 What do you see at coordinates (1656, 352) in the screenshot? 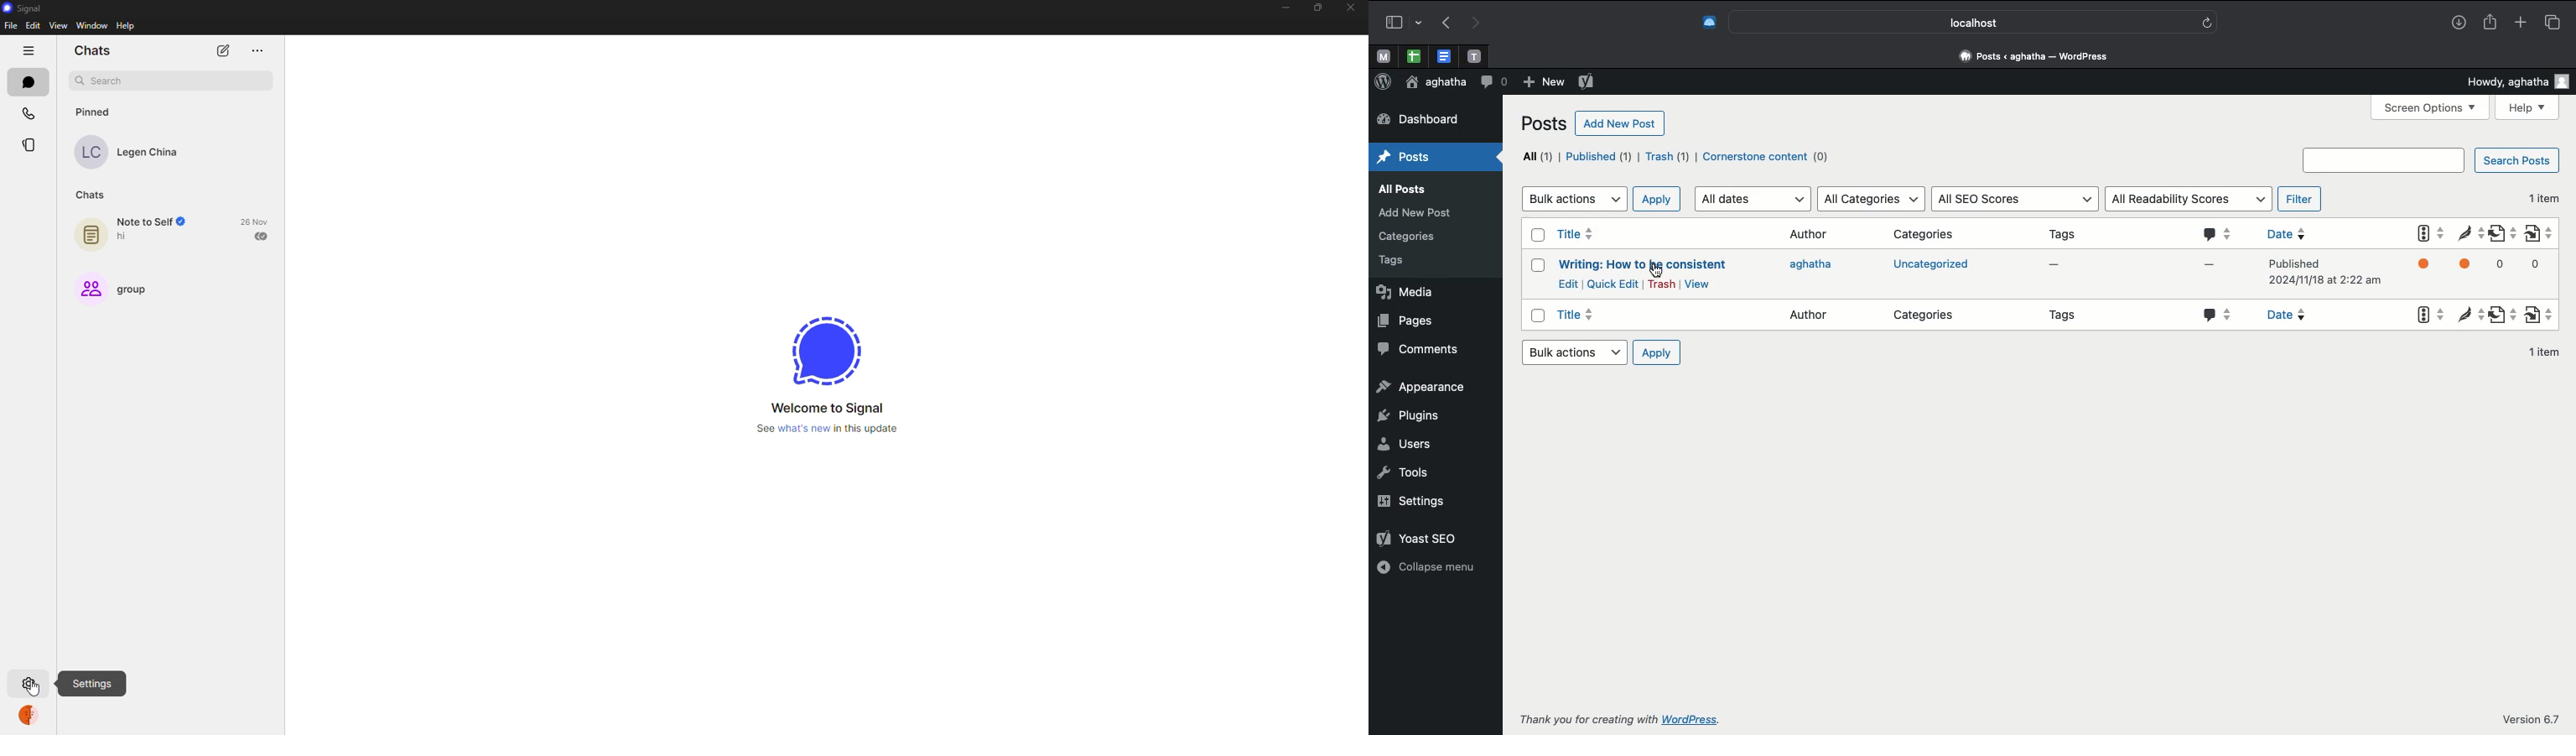
I see `Apply` at bounding box center [1656, 352].